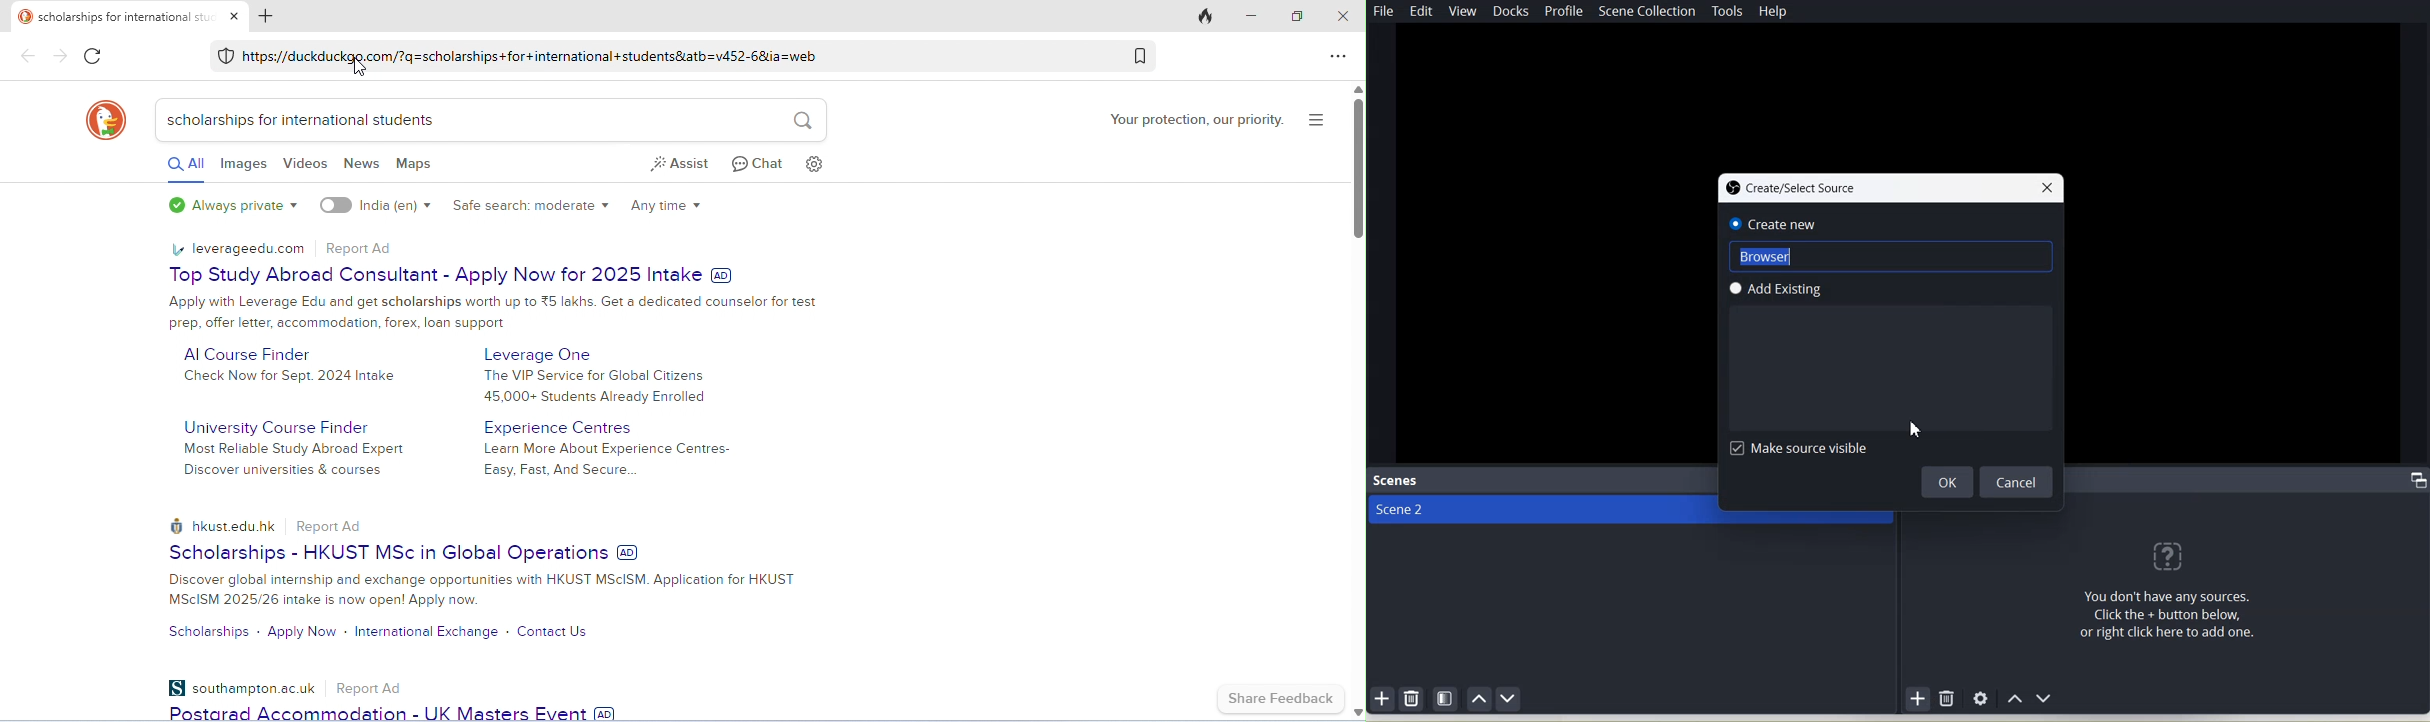 This screenshot has width=2436, height=728. Describe the element at coordinates (1397, 480) in the screenshot. I see `scenes` at that location.